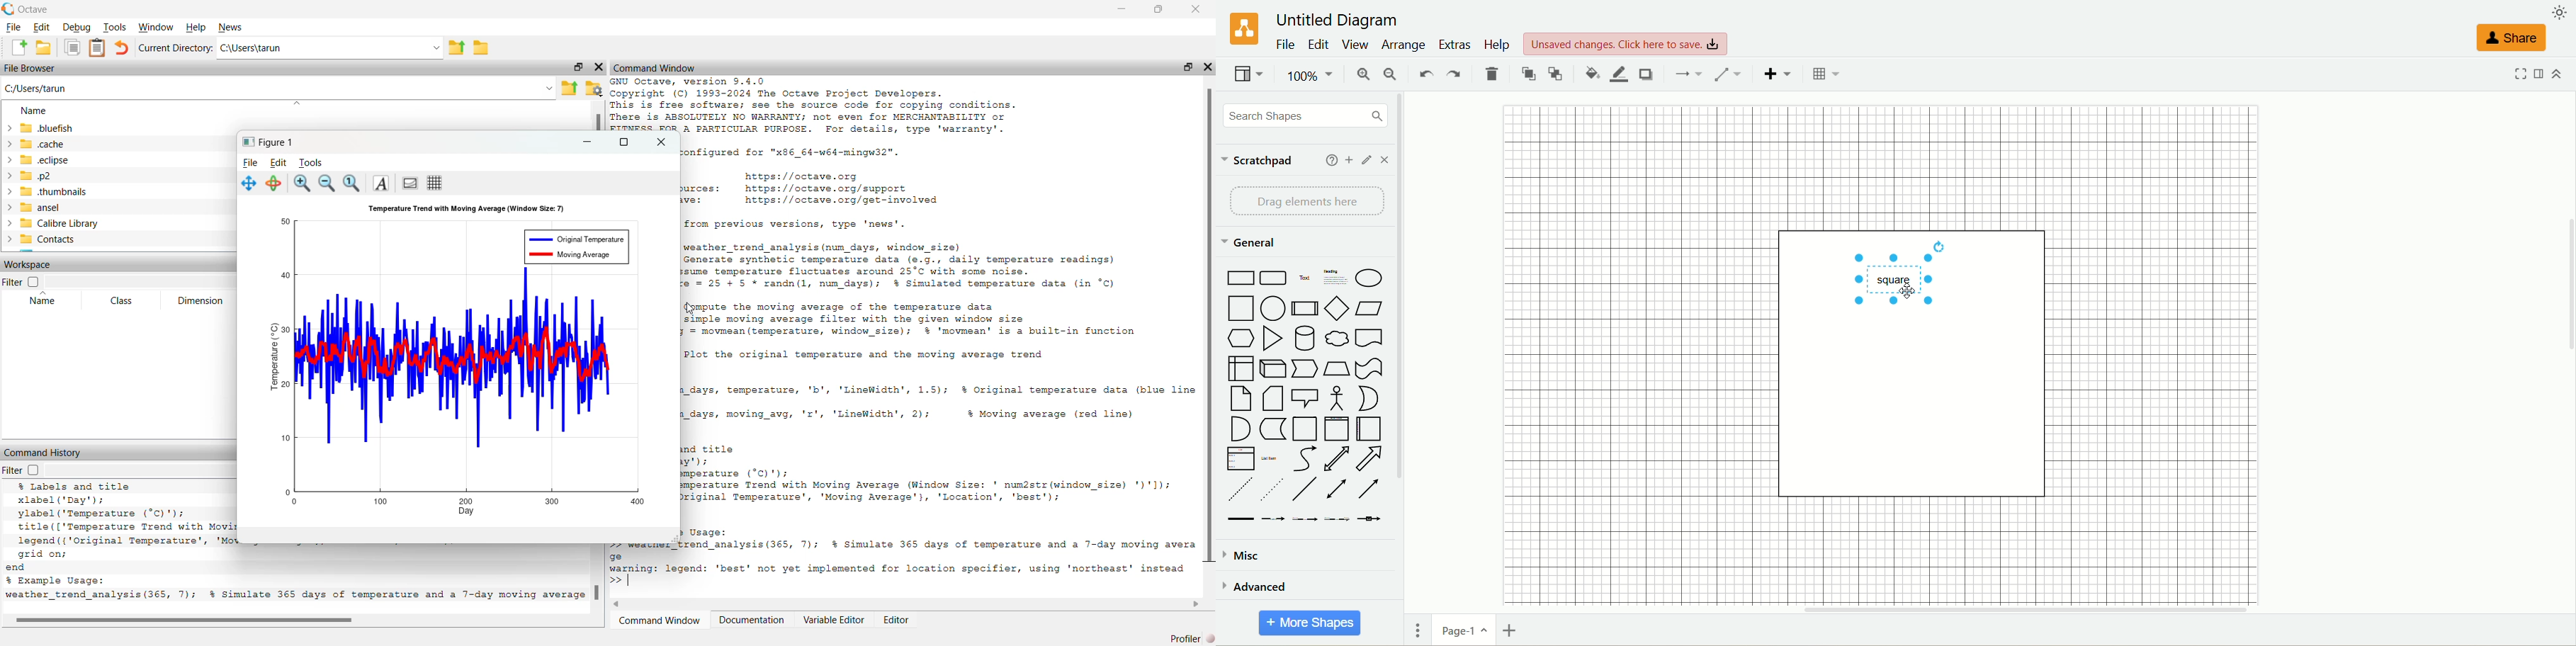 The width and height of the screenshot is (2576, 672). Describe the element at coordinates (1402, 45) in the screenshot. I see `arrange` at that location.